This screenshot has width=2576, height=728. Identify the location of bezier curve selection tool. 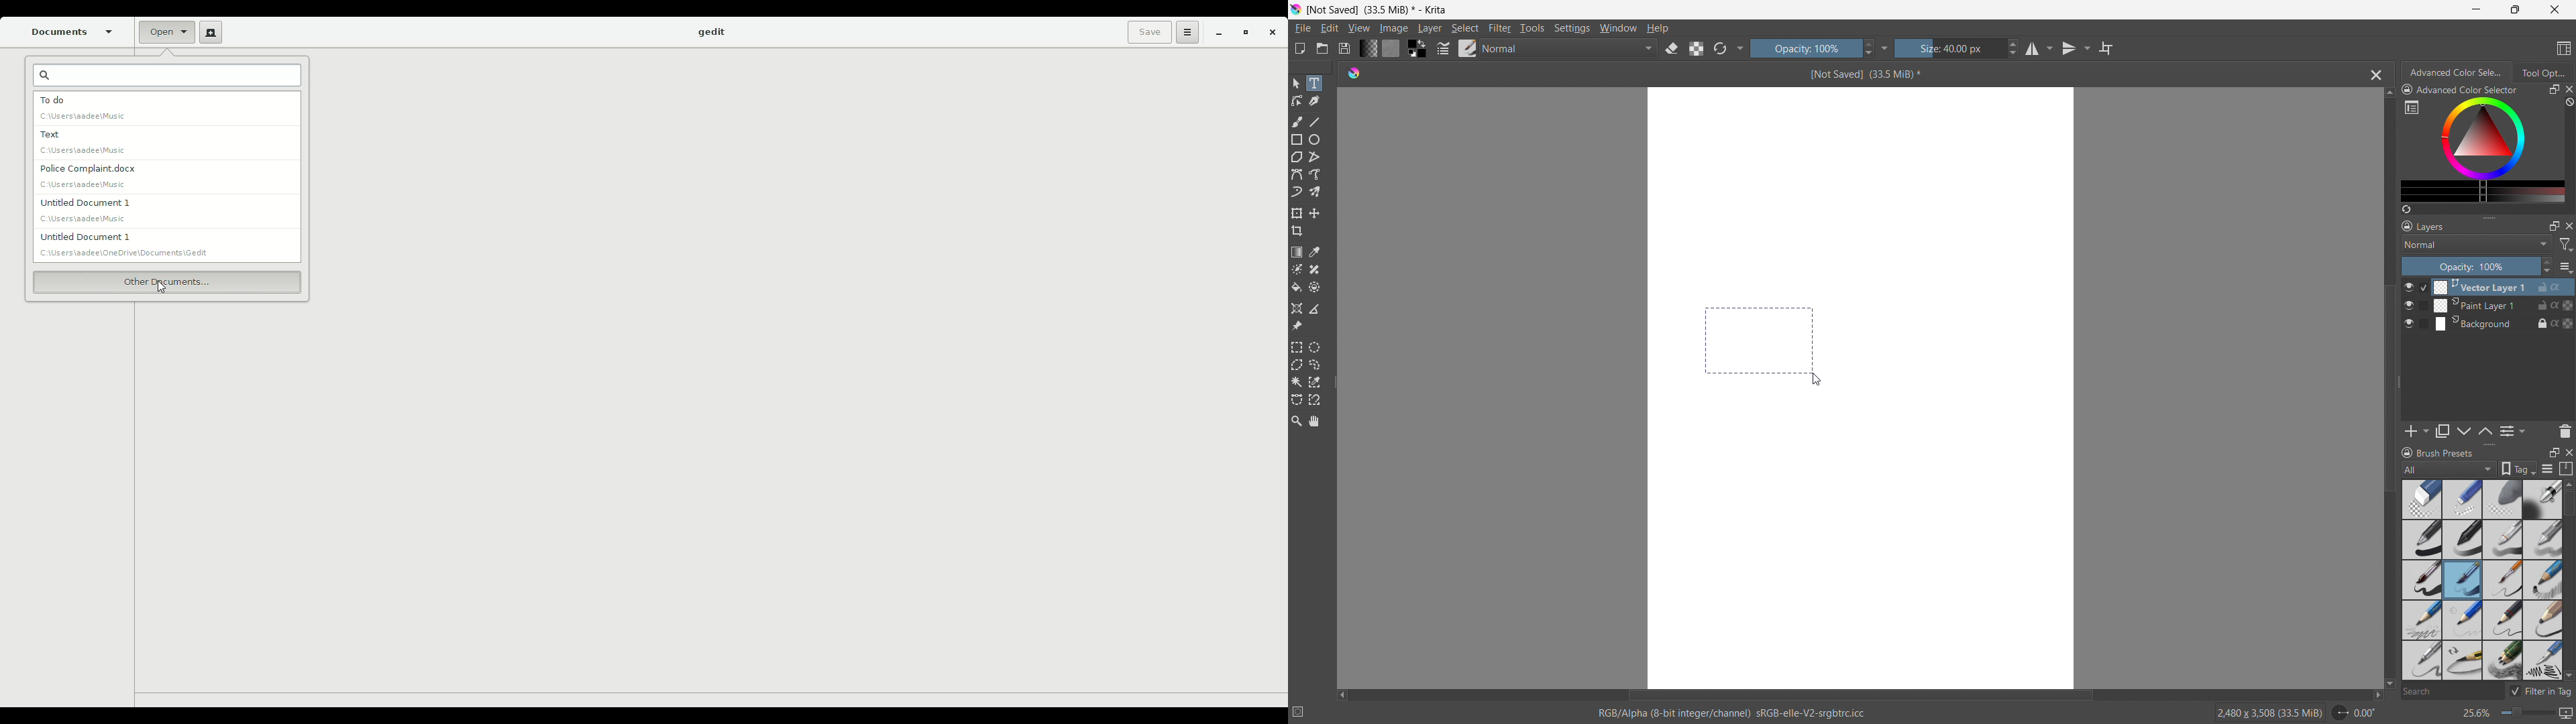
(1297, 400).